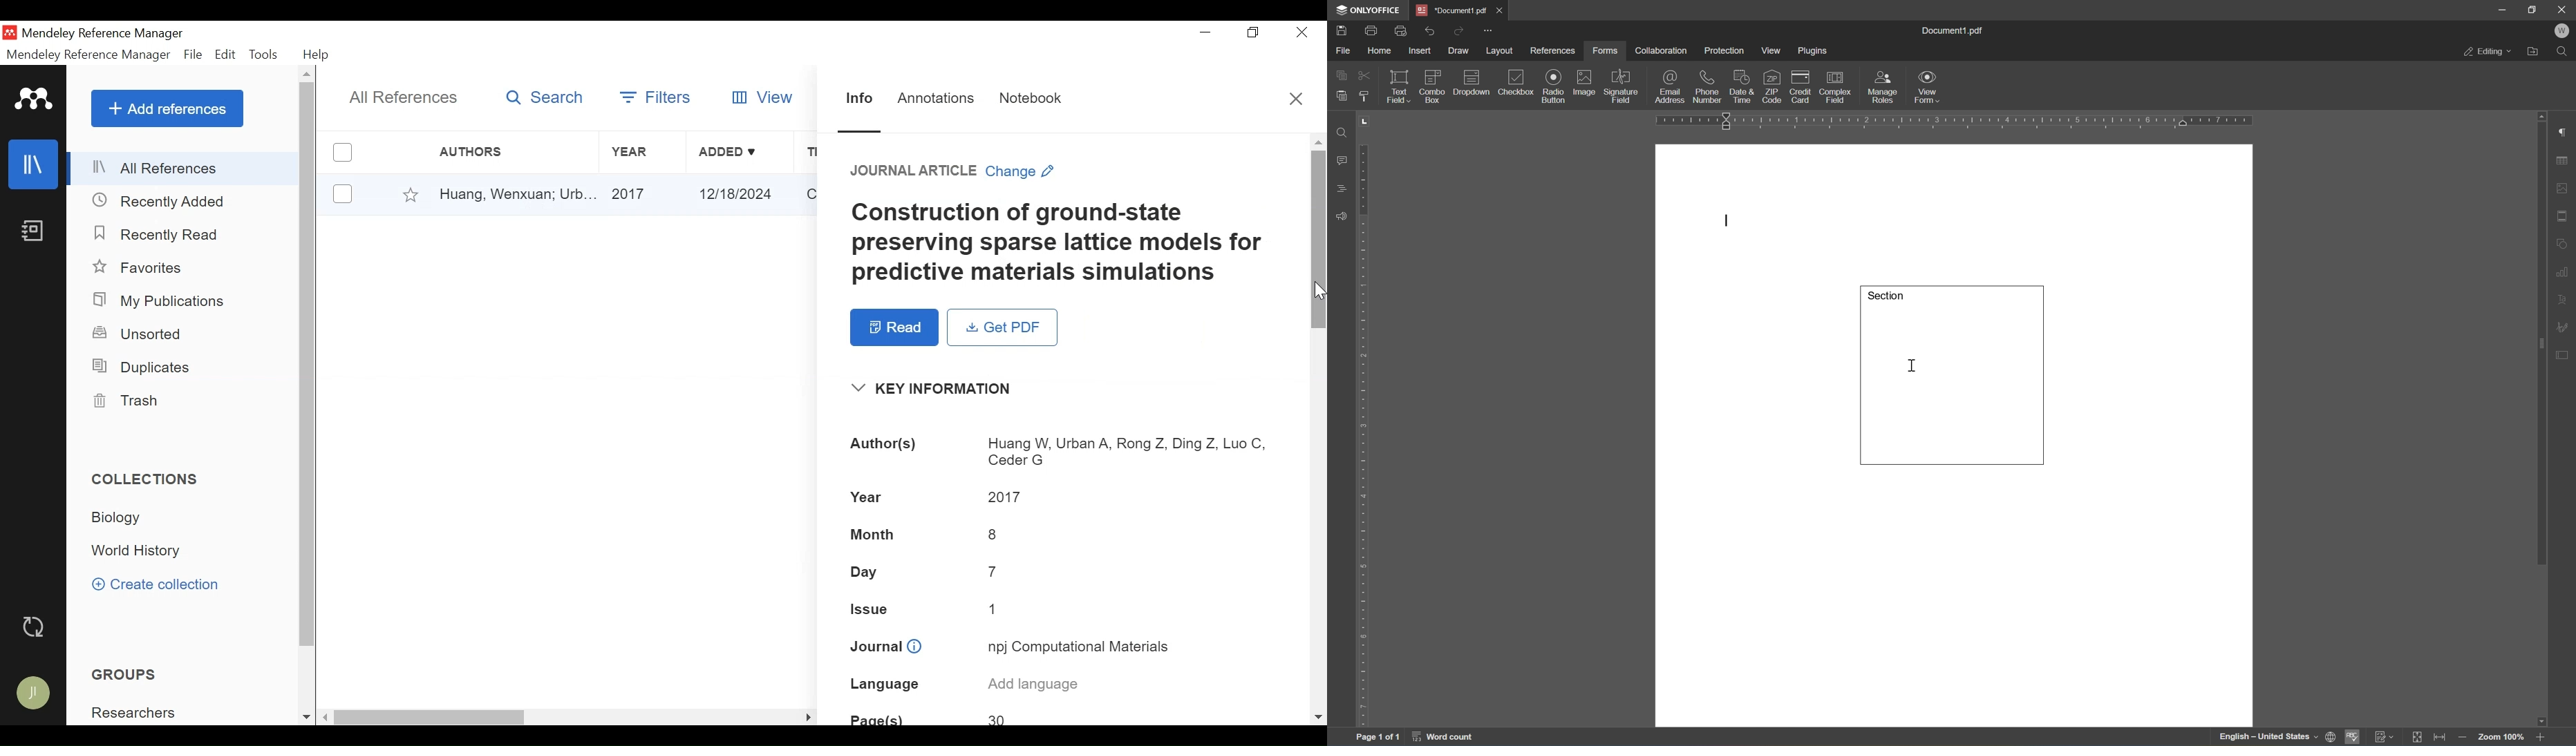 This screenshot has height=756, width=2576. Describe the element at coordinates (1933, 88) in the screenshot. I see `view form` at that location.